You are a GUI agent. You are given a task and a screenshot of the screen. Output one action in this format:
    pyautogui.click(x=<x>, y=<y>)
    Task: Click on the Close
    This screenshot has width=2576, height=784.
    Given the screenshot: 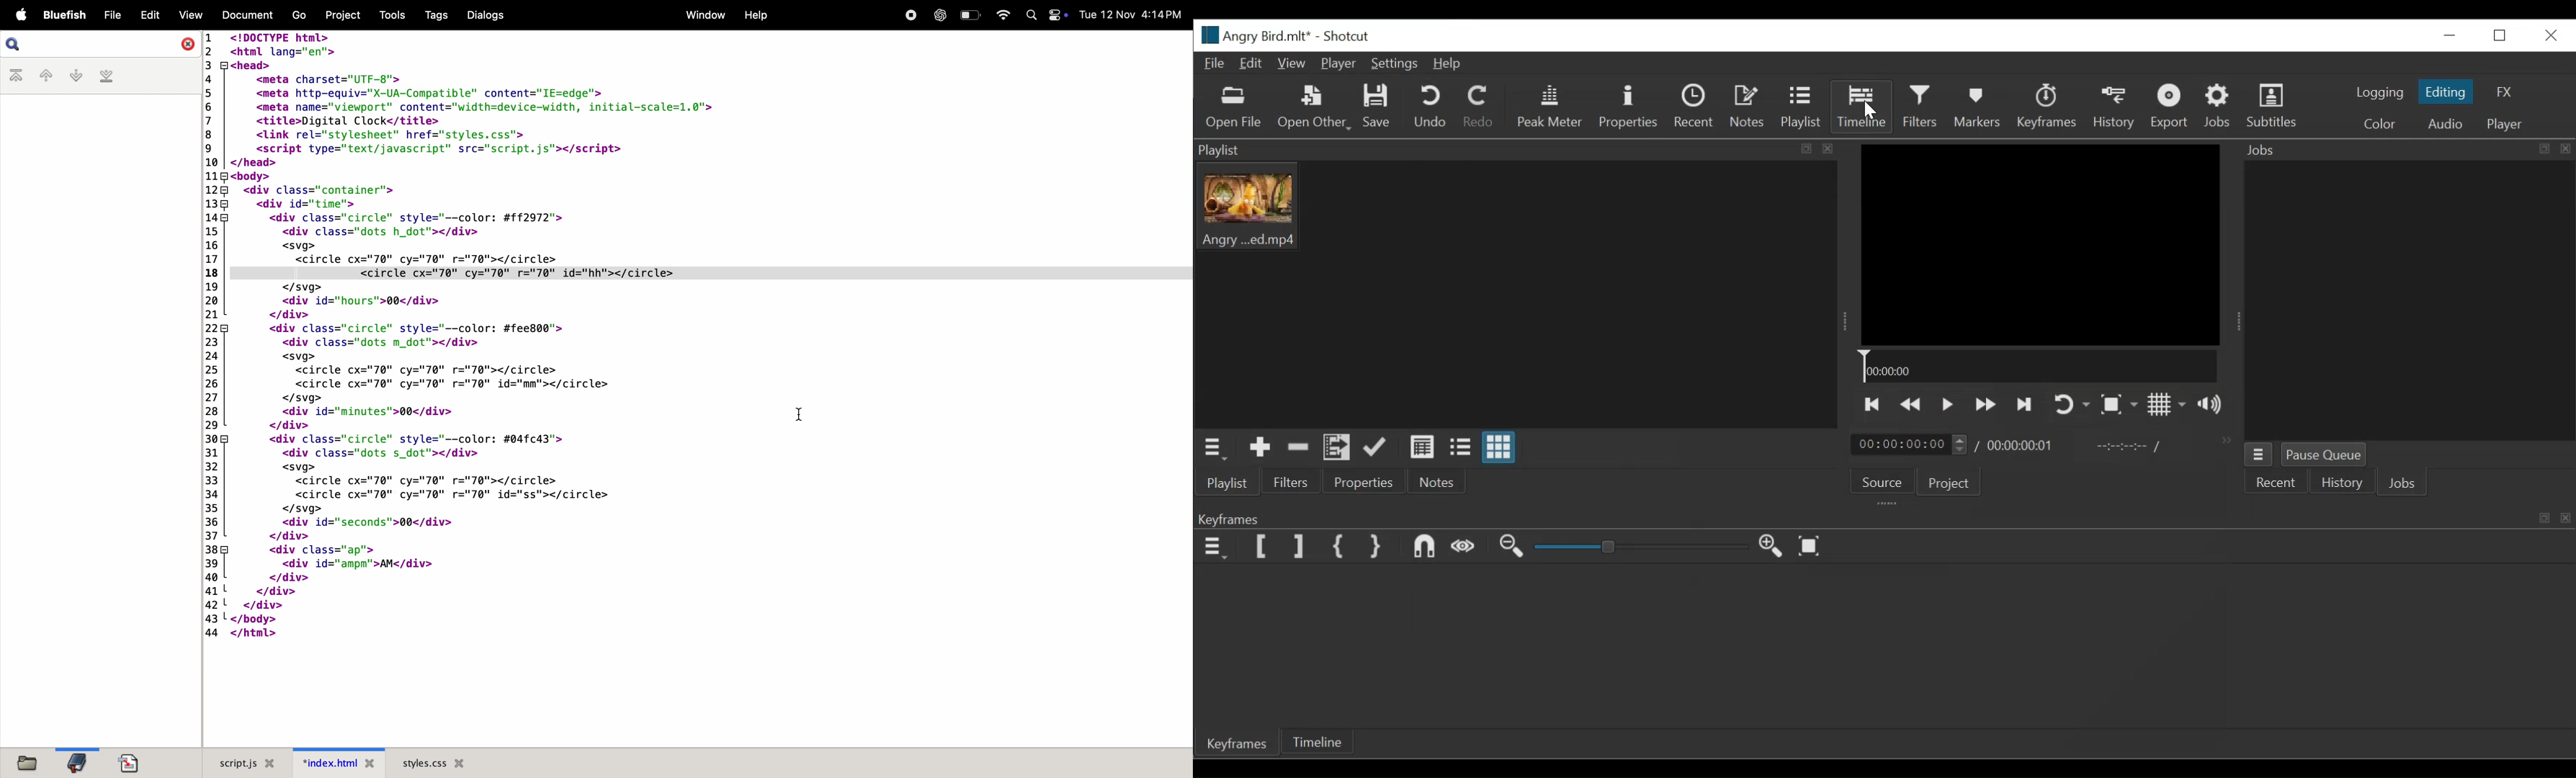 What is the action you would take?
    pyautogui.click(x=2452, y=35)
    